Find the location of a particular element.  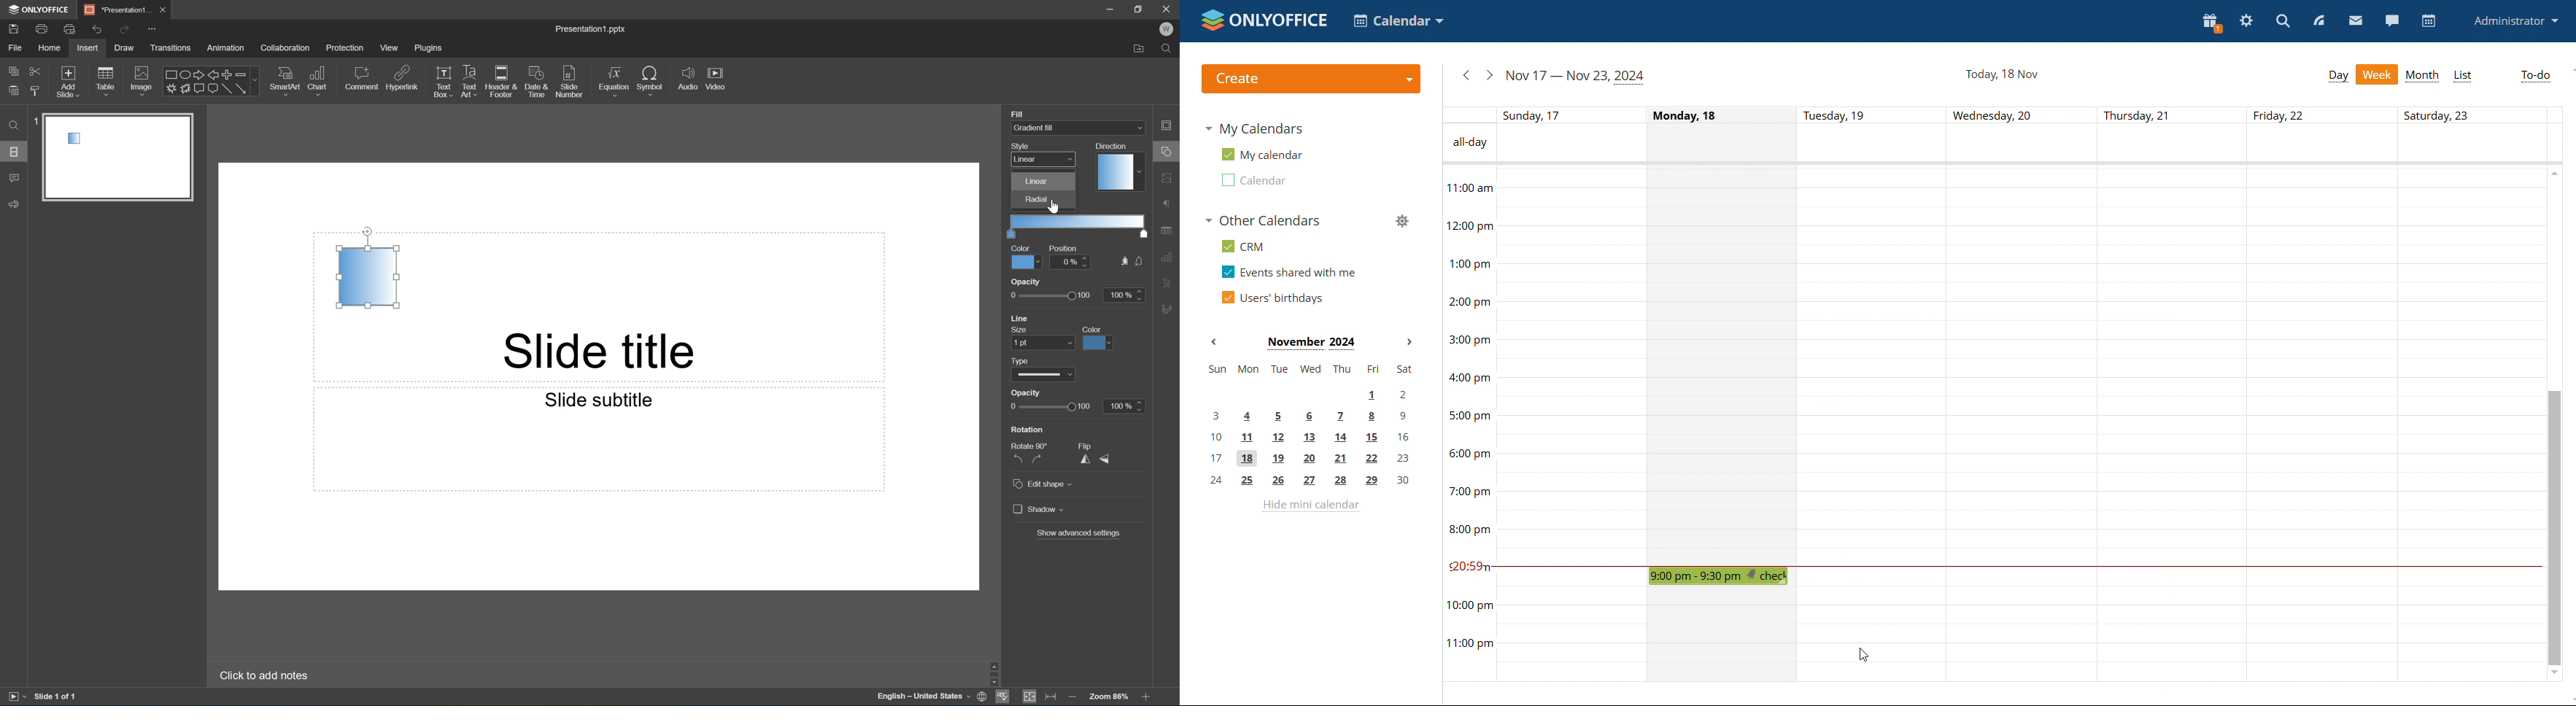

Header & Footer is located at coordinates (501, 81).